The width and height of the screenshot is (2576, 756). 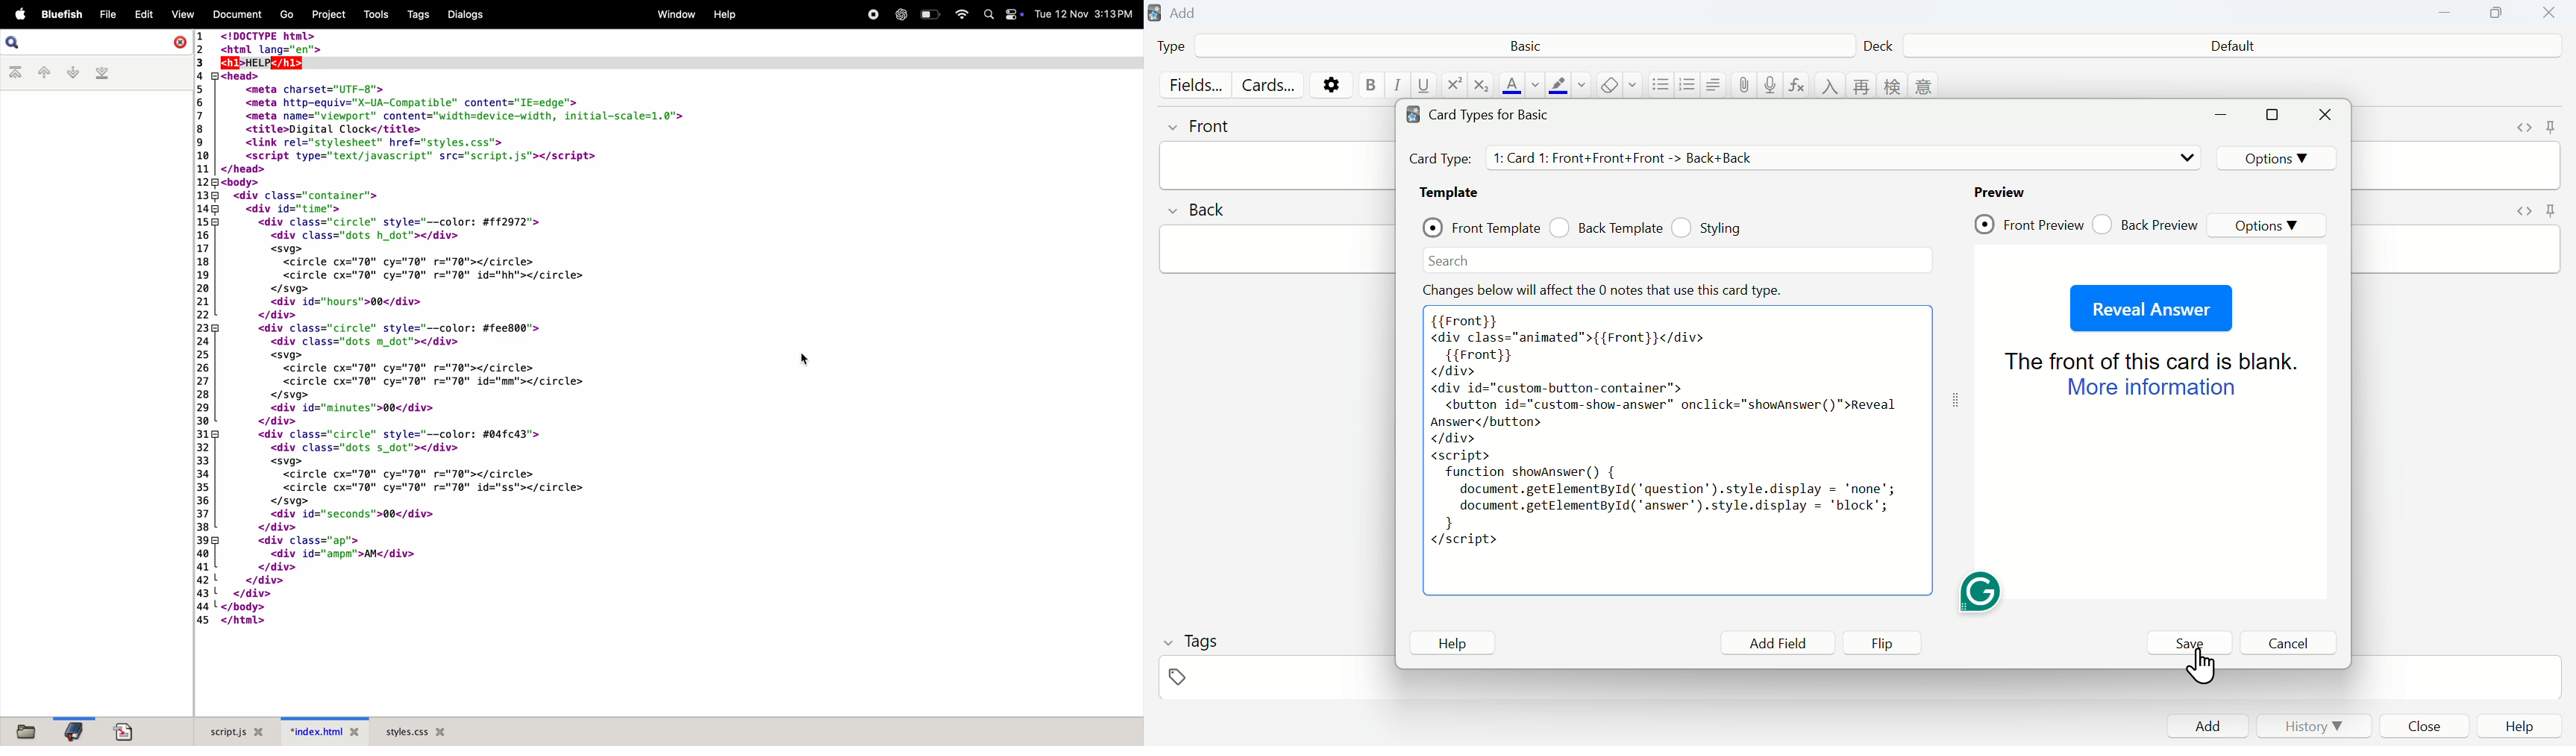 What do you see at coordinates (2001, 192) in the screenshot?
I see `Preview` at bounding box center [2001, 192].